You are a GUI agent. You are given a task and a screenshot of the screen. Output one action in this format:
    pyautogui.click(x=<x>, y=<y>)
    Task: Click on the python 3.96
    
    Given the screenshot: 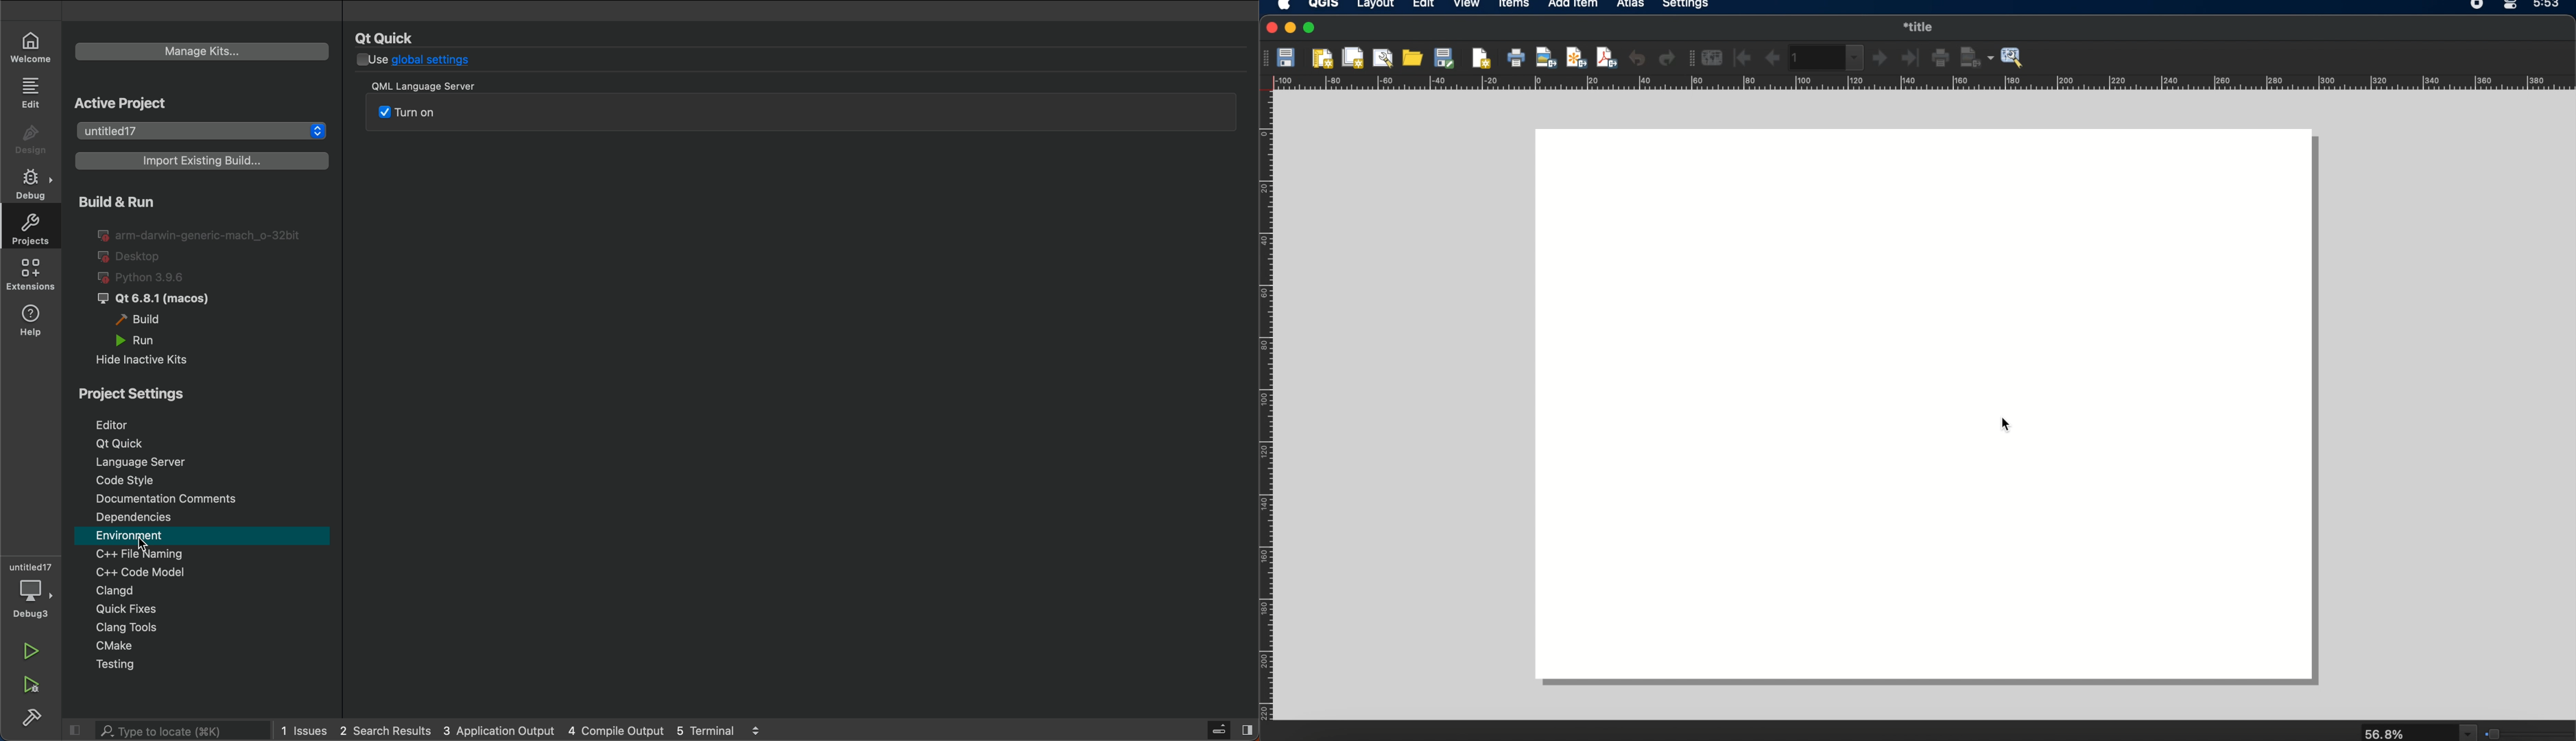 What is the action you would take?
    pyautogui.click(x=154, y=278)
    